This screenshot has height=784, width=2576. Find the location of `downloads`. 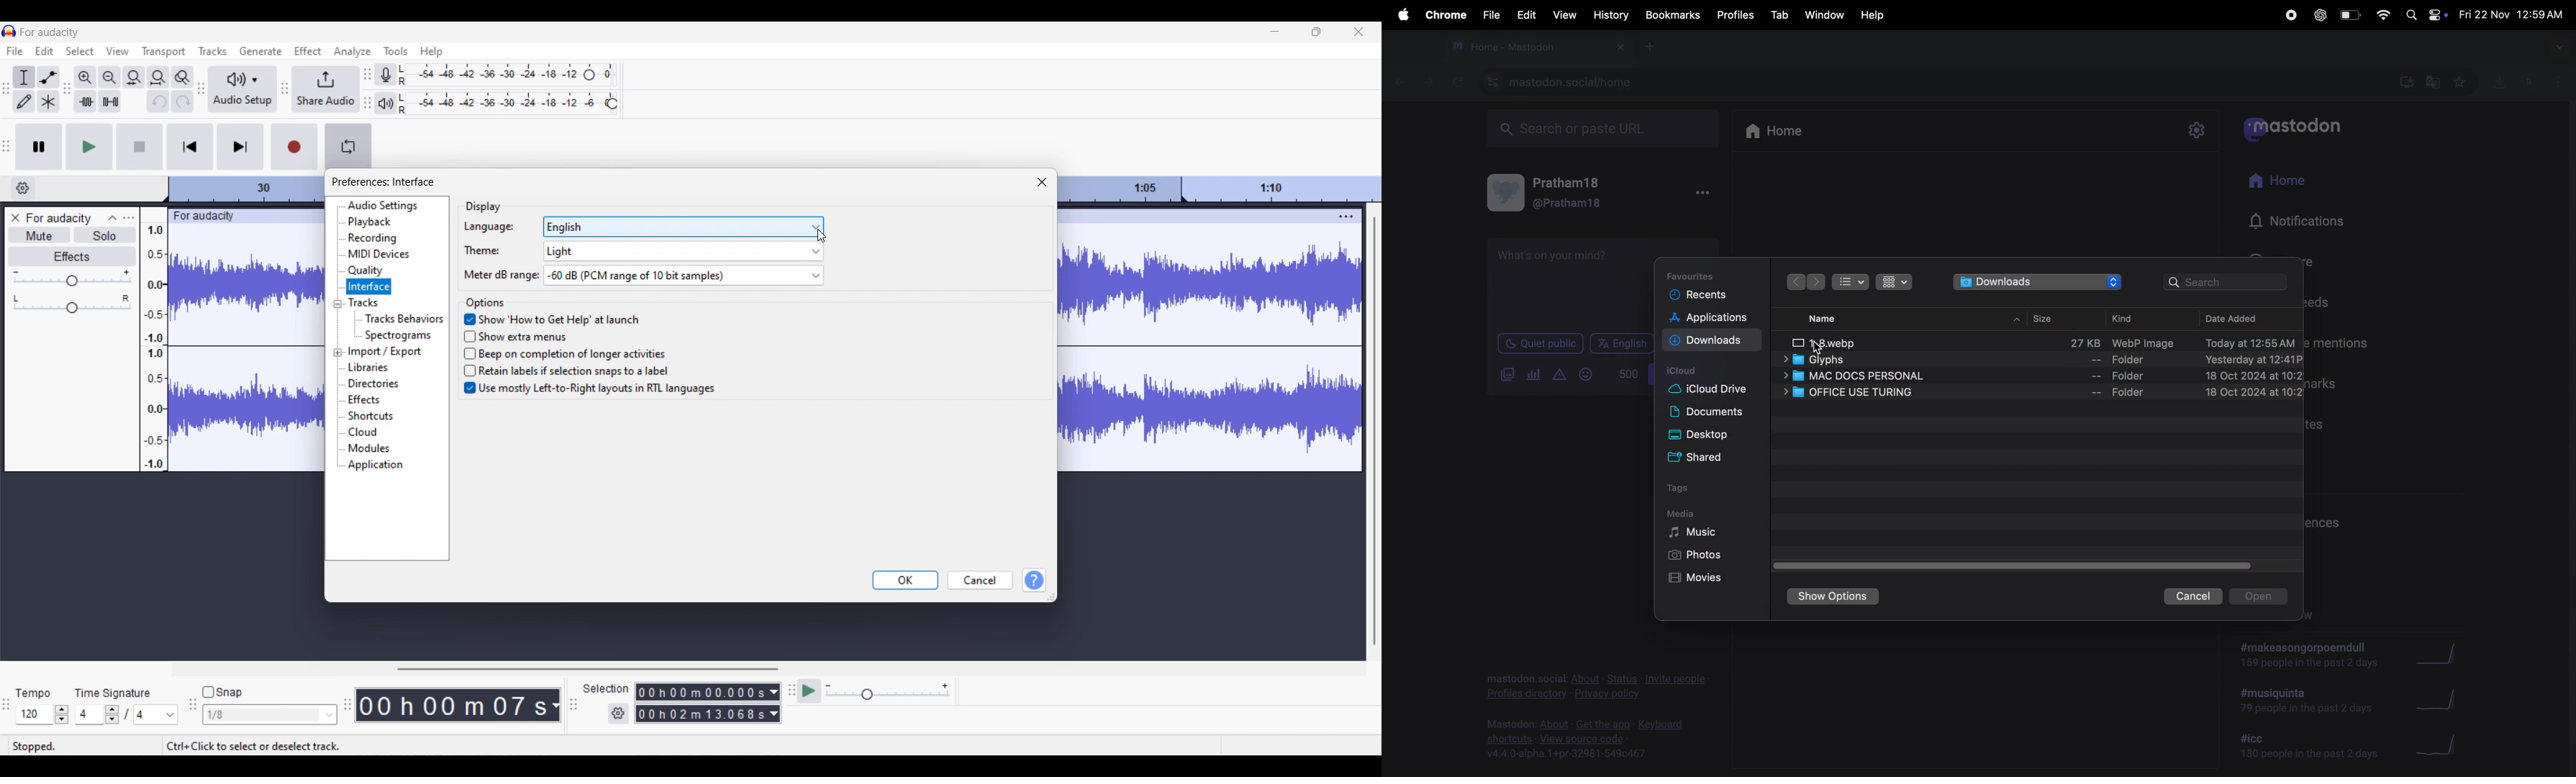

downloads is located at coordinates (1713, 342).